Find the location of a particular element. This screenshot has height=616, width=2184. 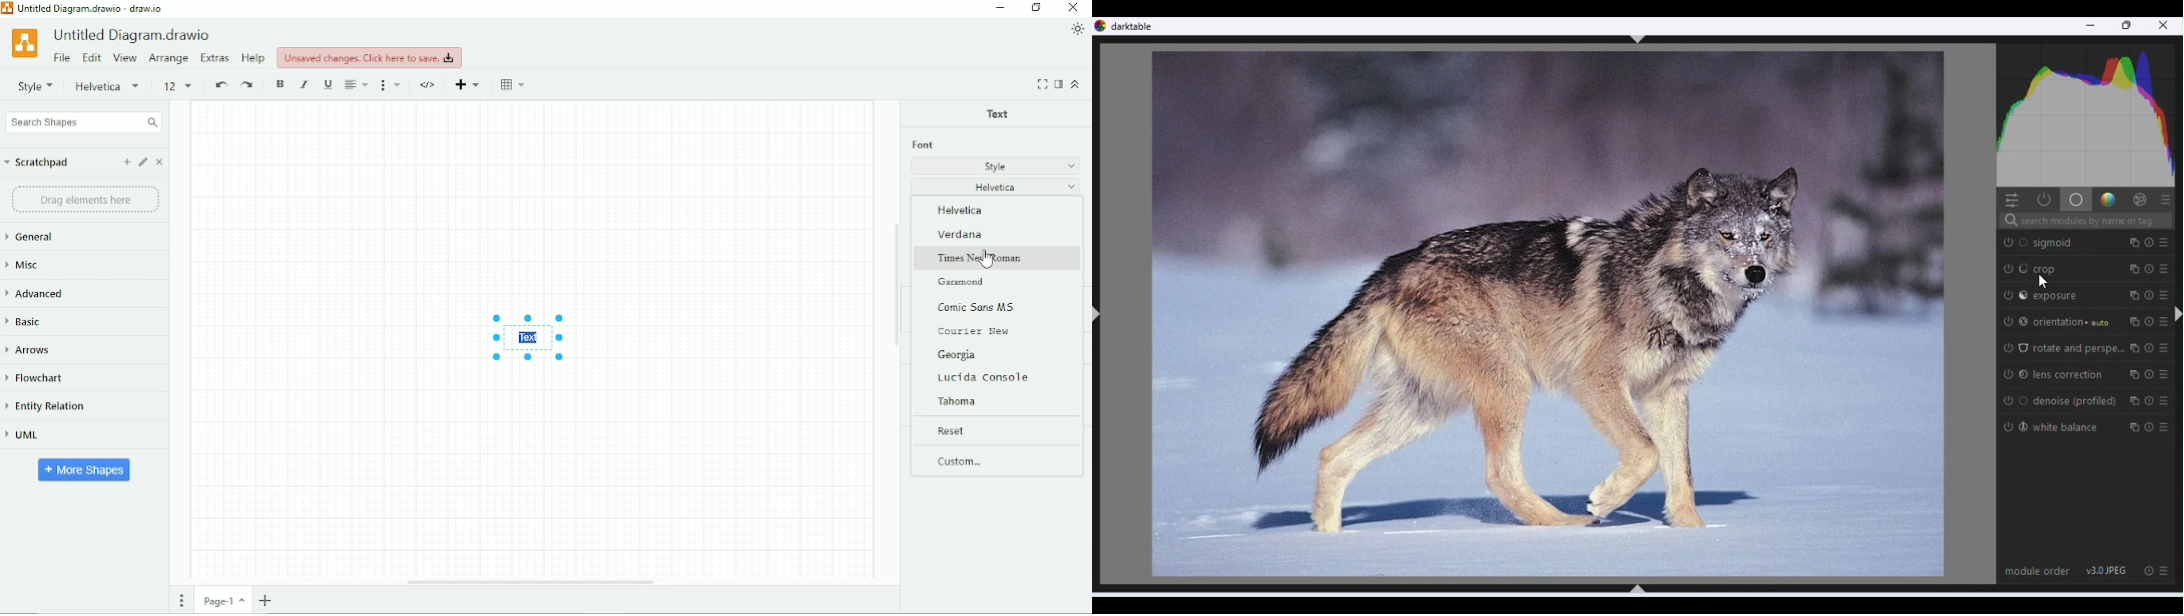

Page number is located at coordinates (222, 600).